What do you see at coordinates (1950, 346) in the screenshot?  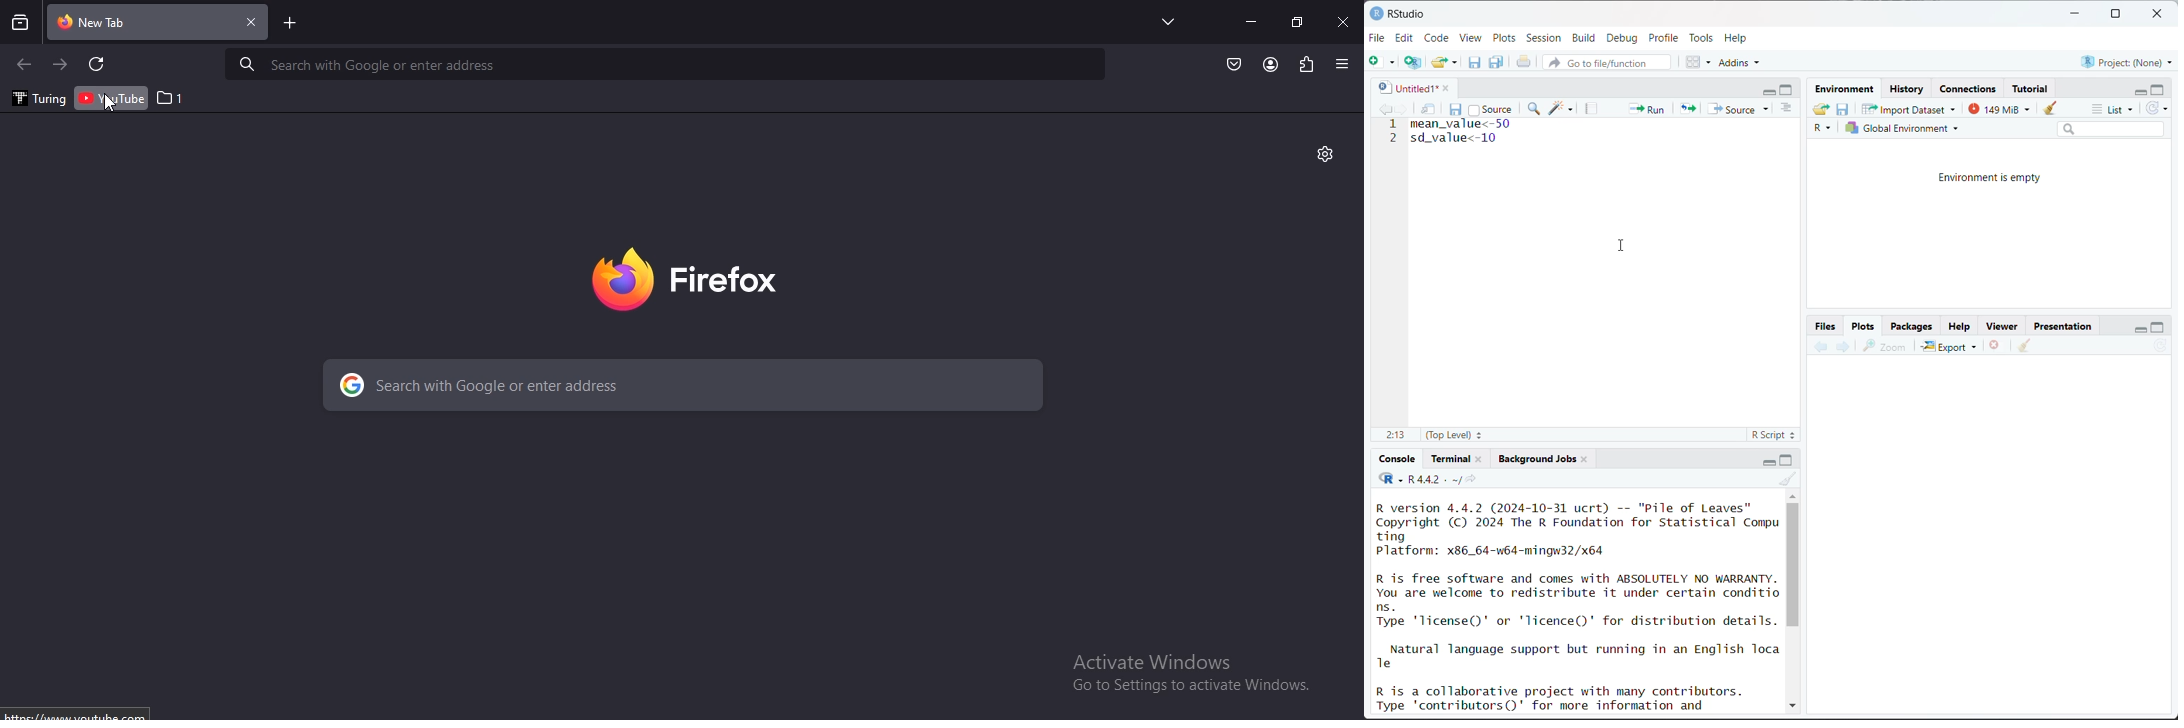 I see `Export` at bounding box center [1950, 346].